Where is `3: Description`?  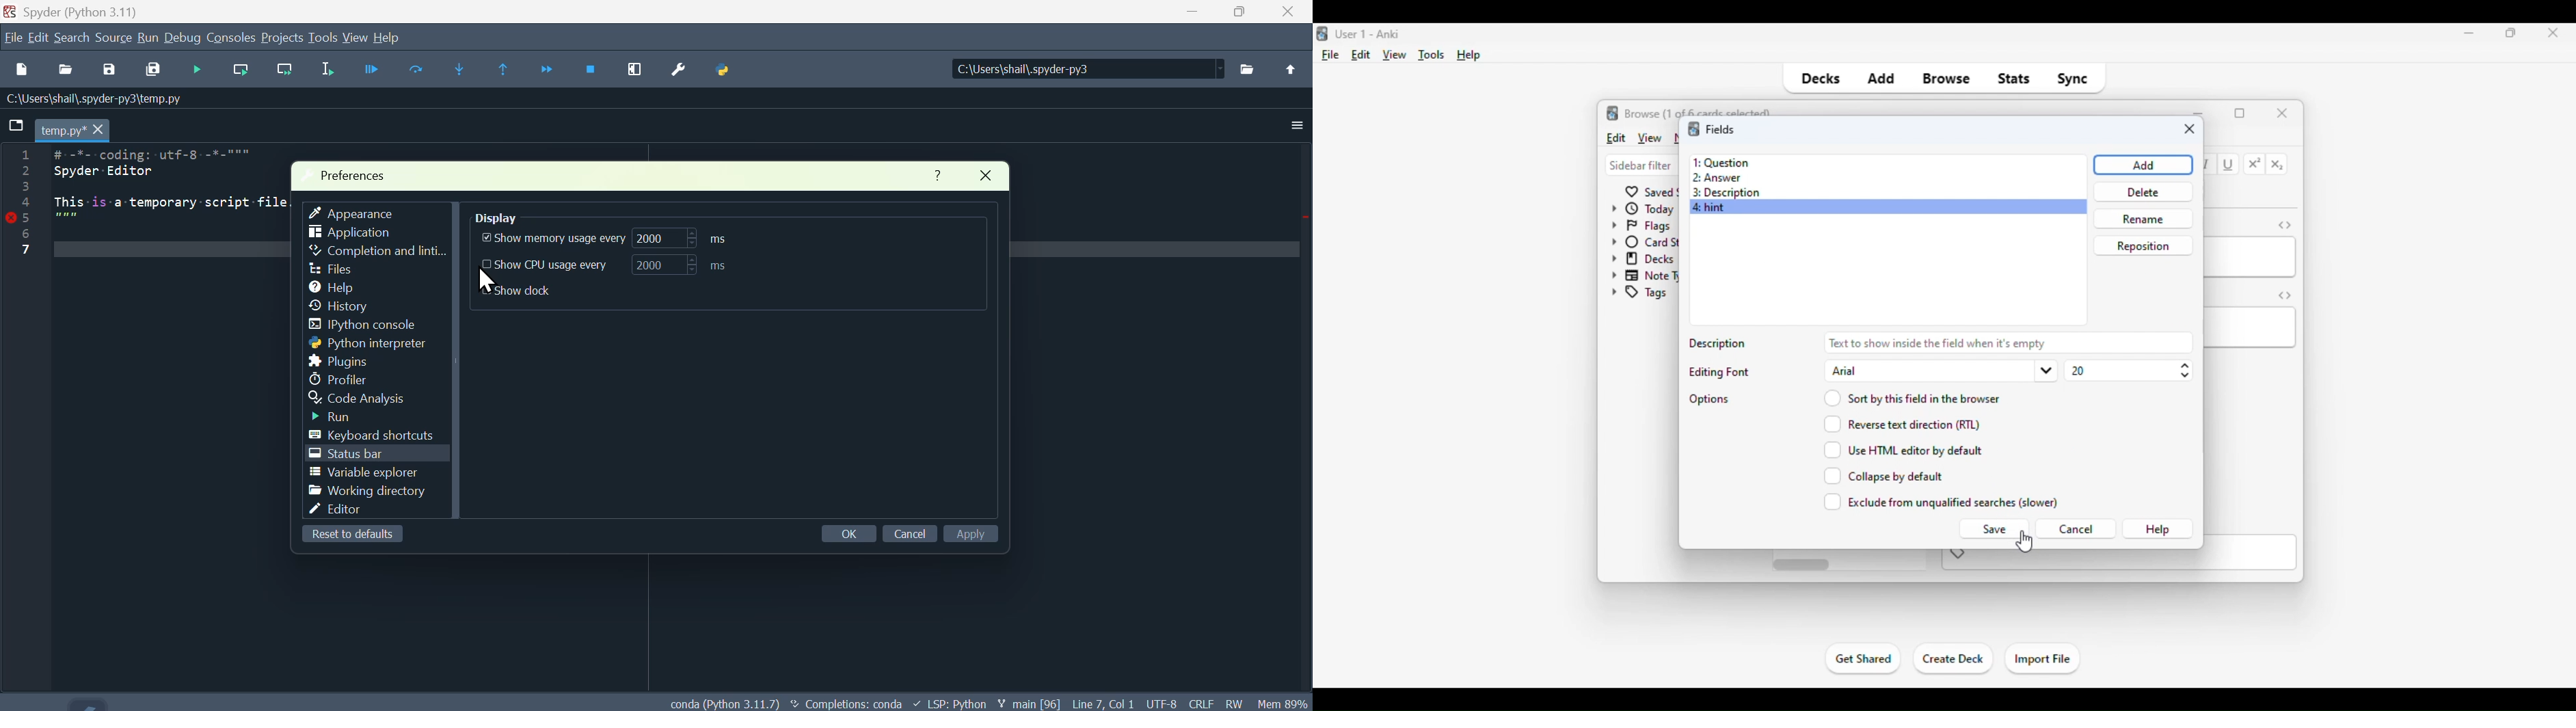
3: Description is located at coordinates (1731, 194).